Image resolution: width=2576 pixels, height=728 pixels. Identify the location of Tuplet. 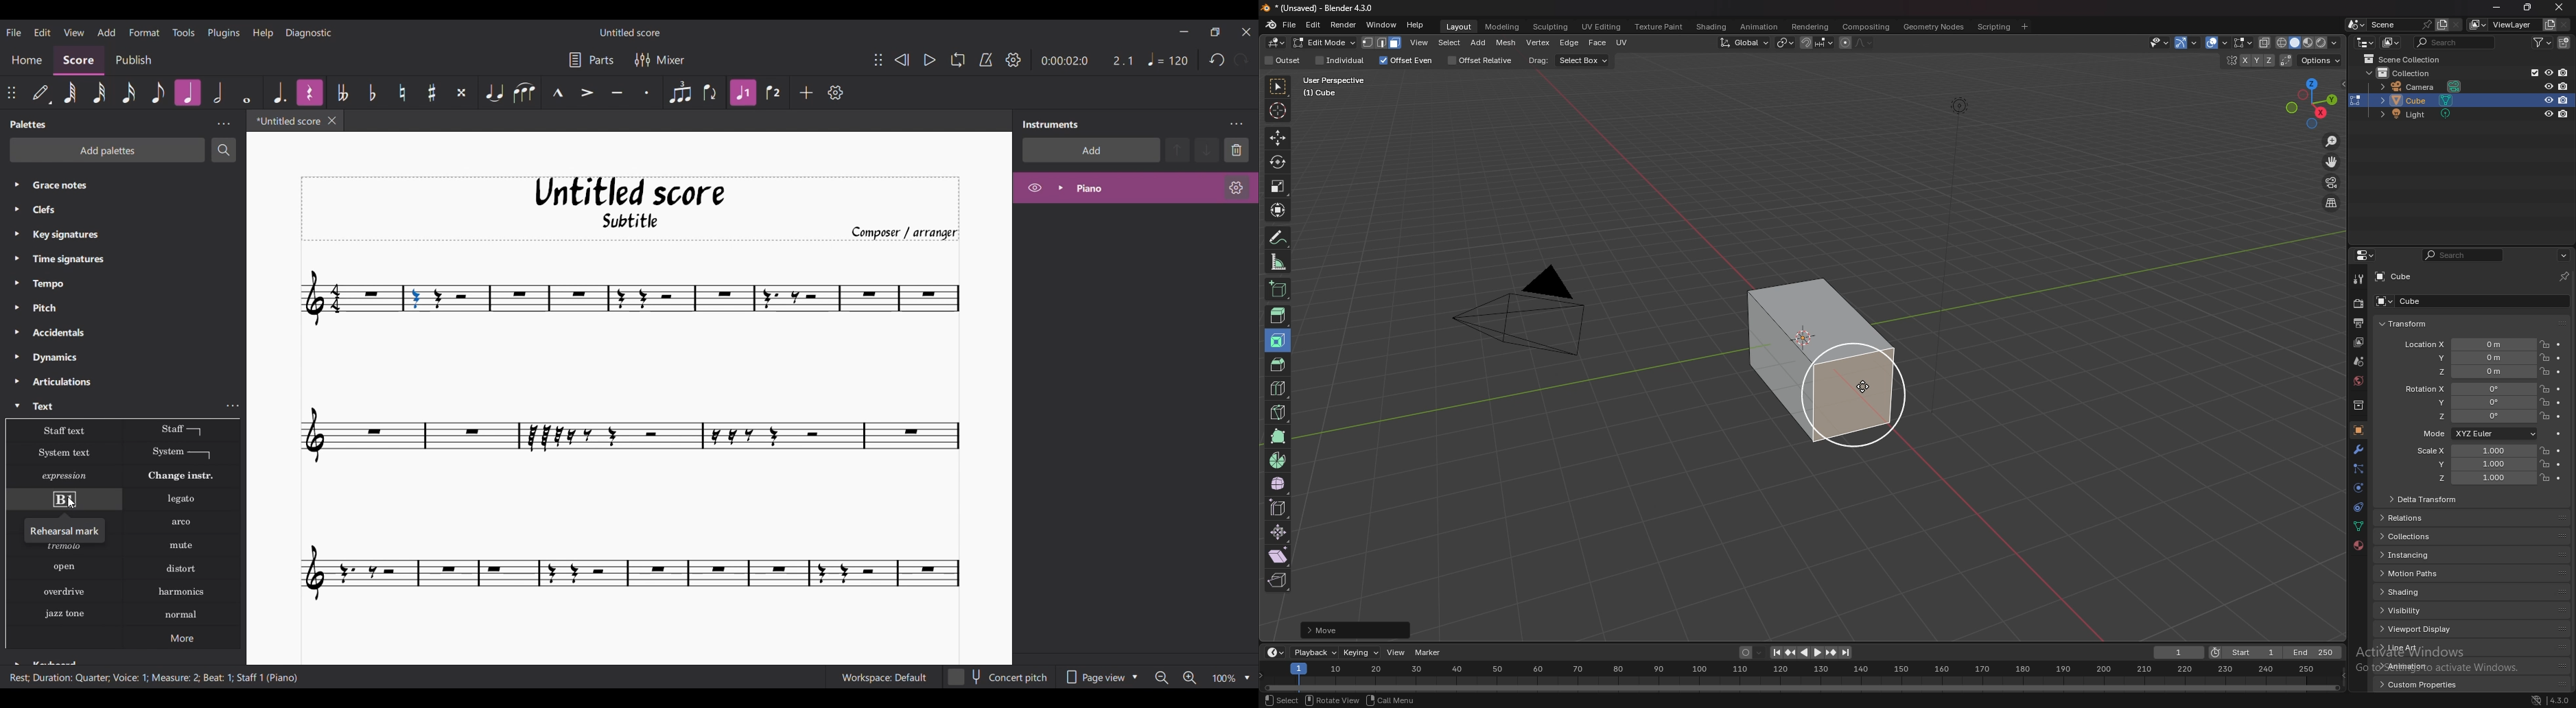
(681, 92).